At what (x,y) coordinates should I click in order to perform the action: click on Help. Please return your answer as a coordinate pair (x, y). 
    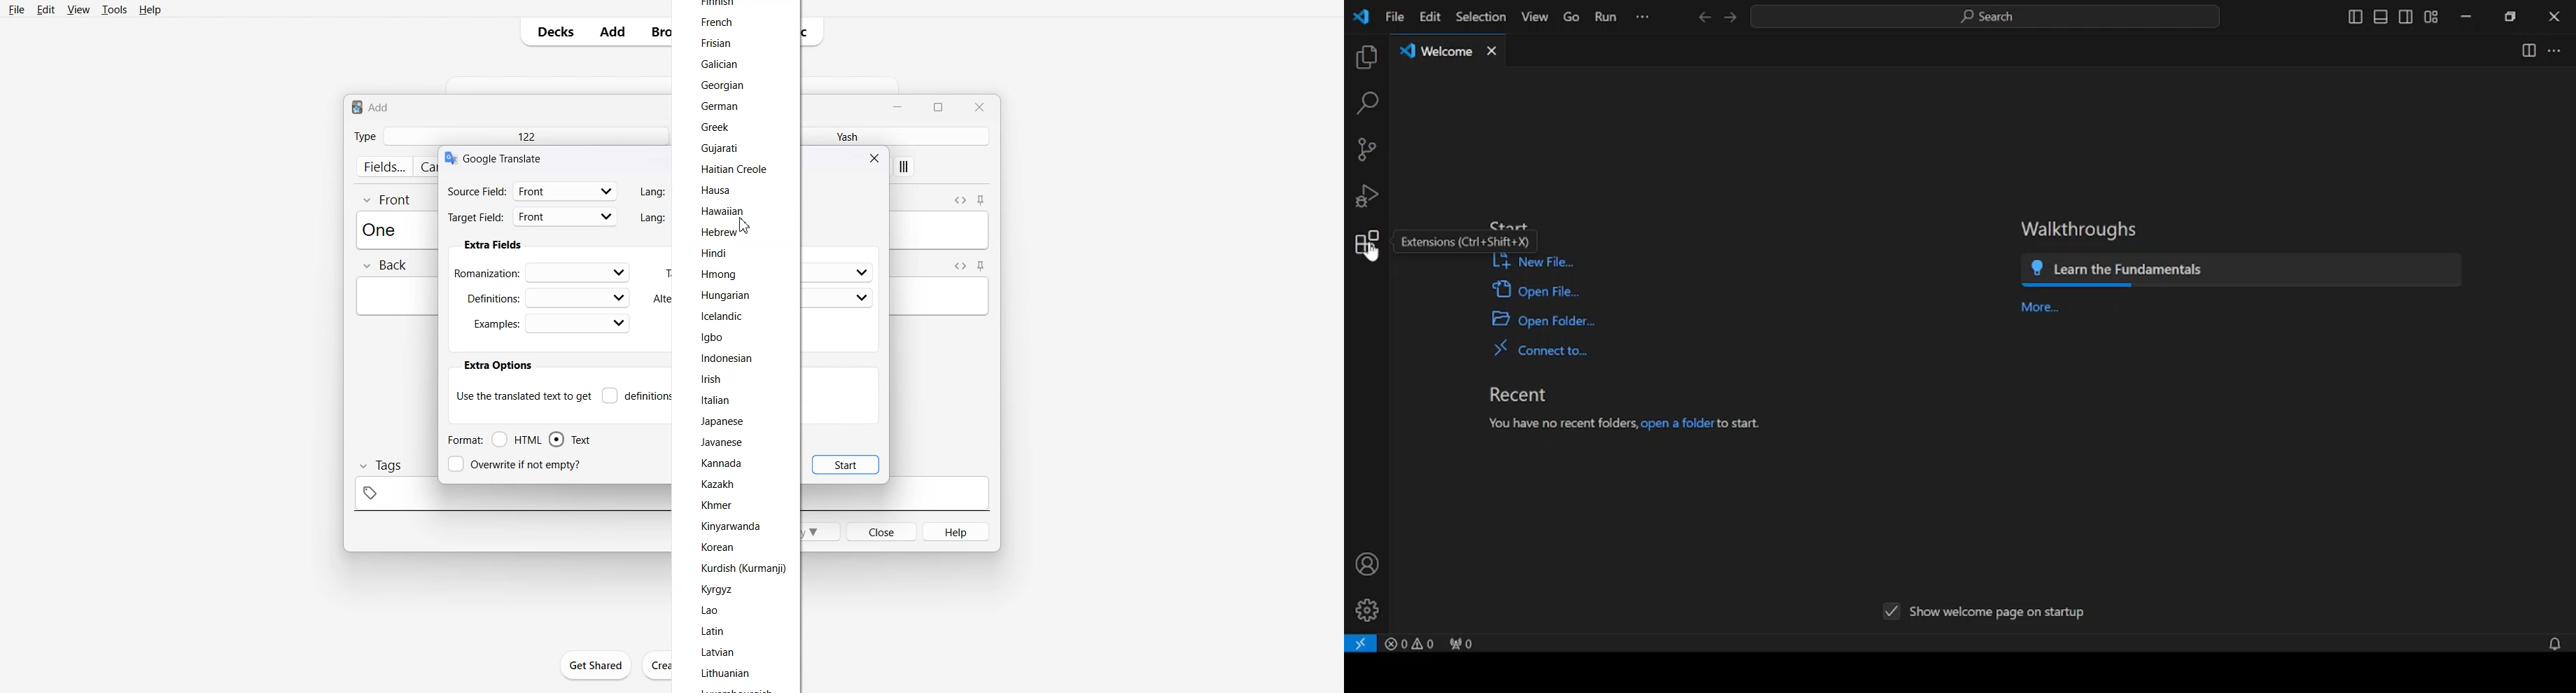
    Looking at the image, I should click on (150, 9).